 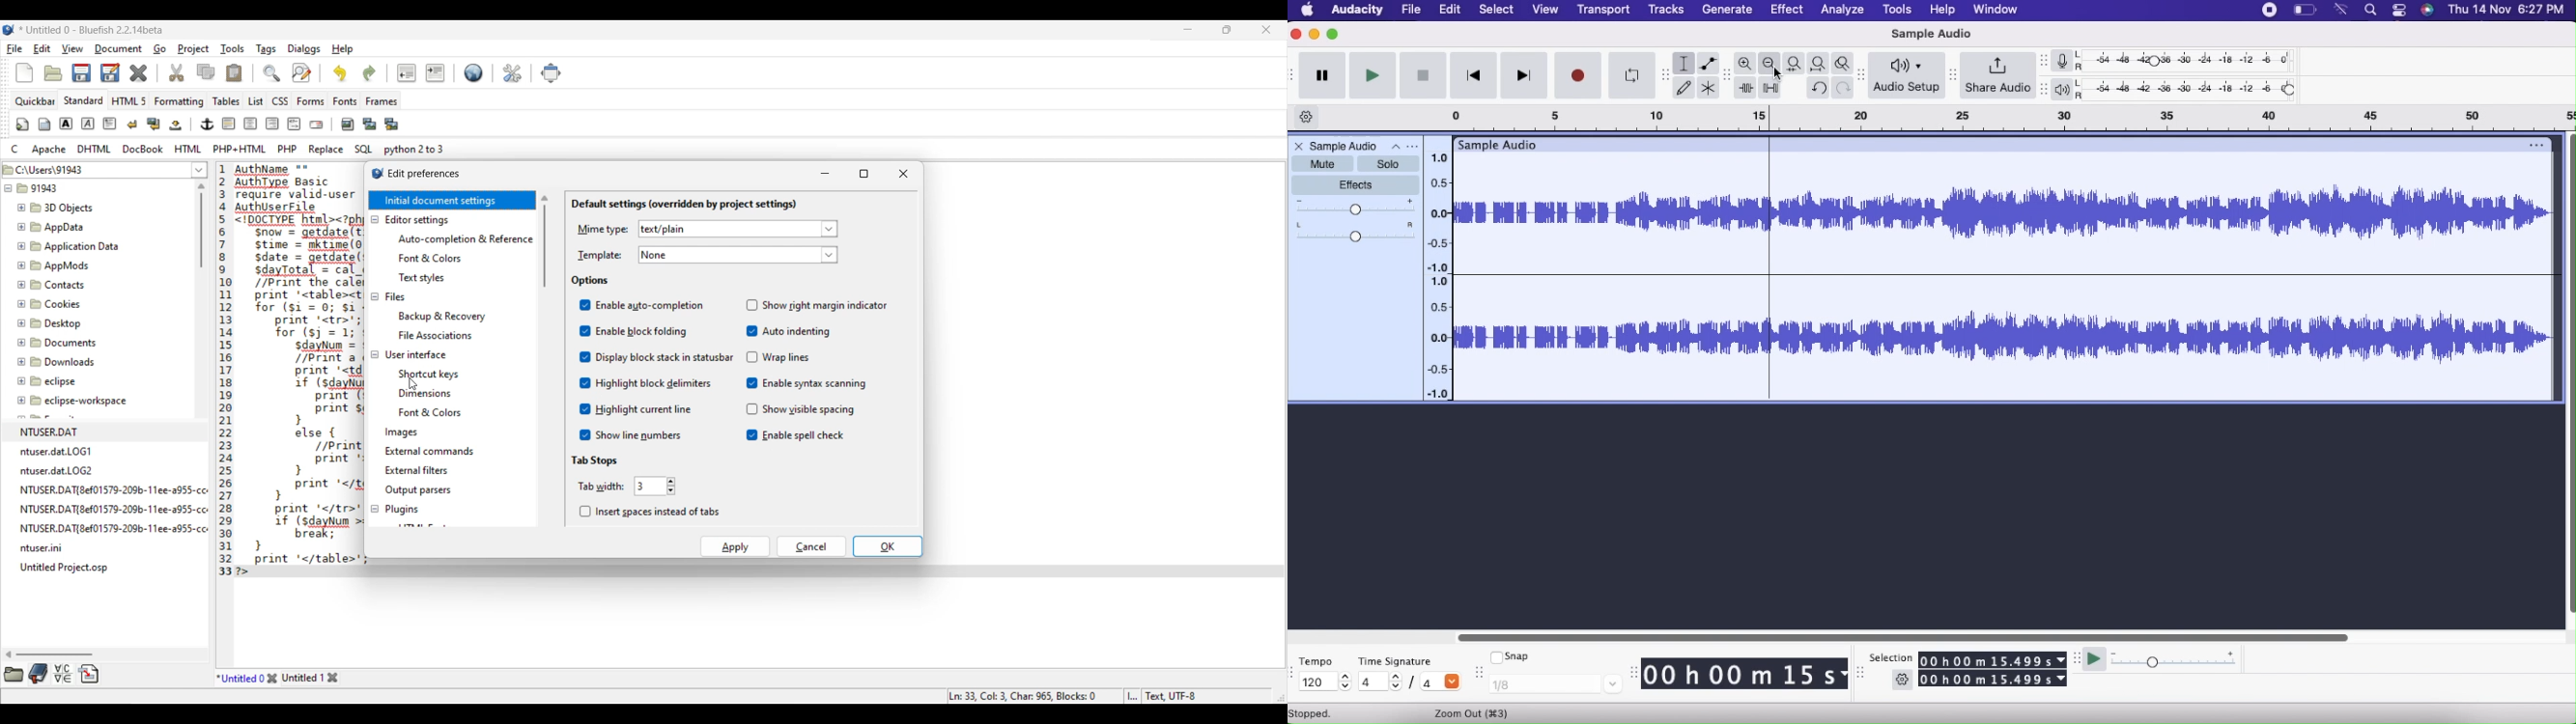 What do you see at coordinates (1547, 11) in the screenshot?
I see `View` at bounding box center [1547, 11].